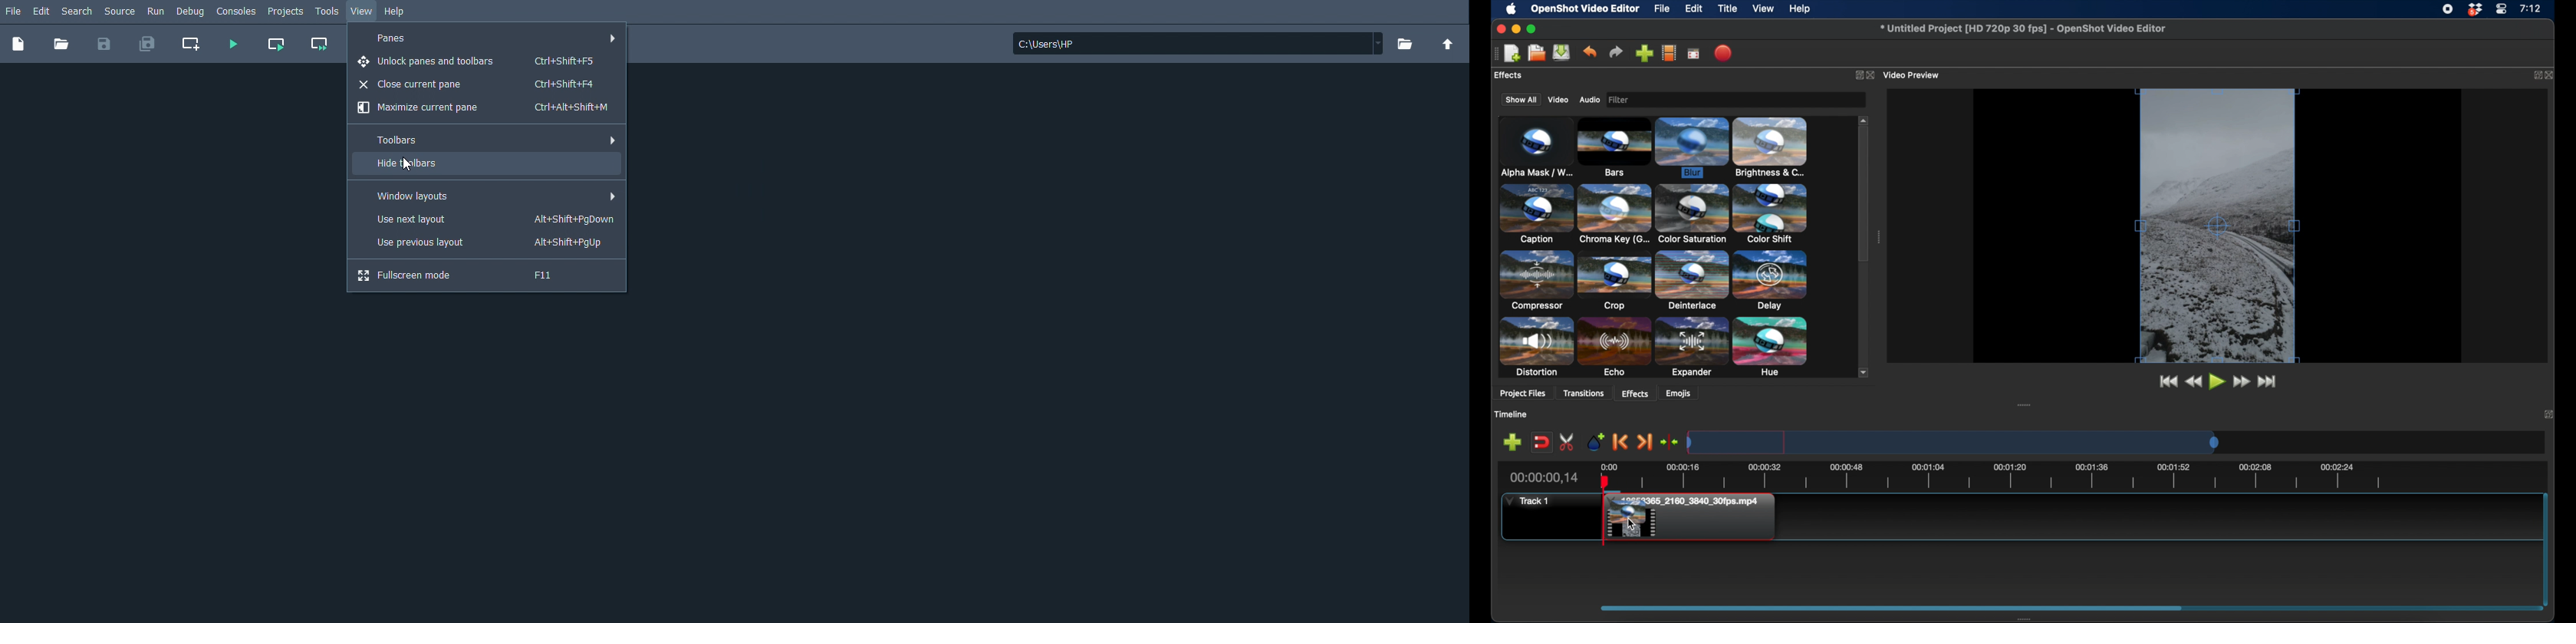 The width and height of the screenshot is (2576, 644). Describe the element at coordinates (1891, 607) in the screenshot. I see `drag handle` at that location.